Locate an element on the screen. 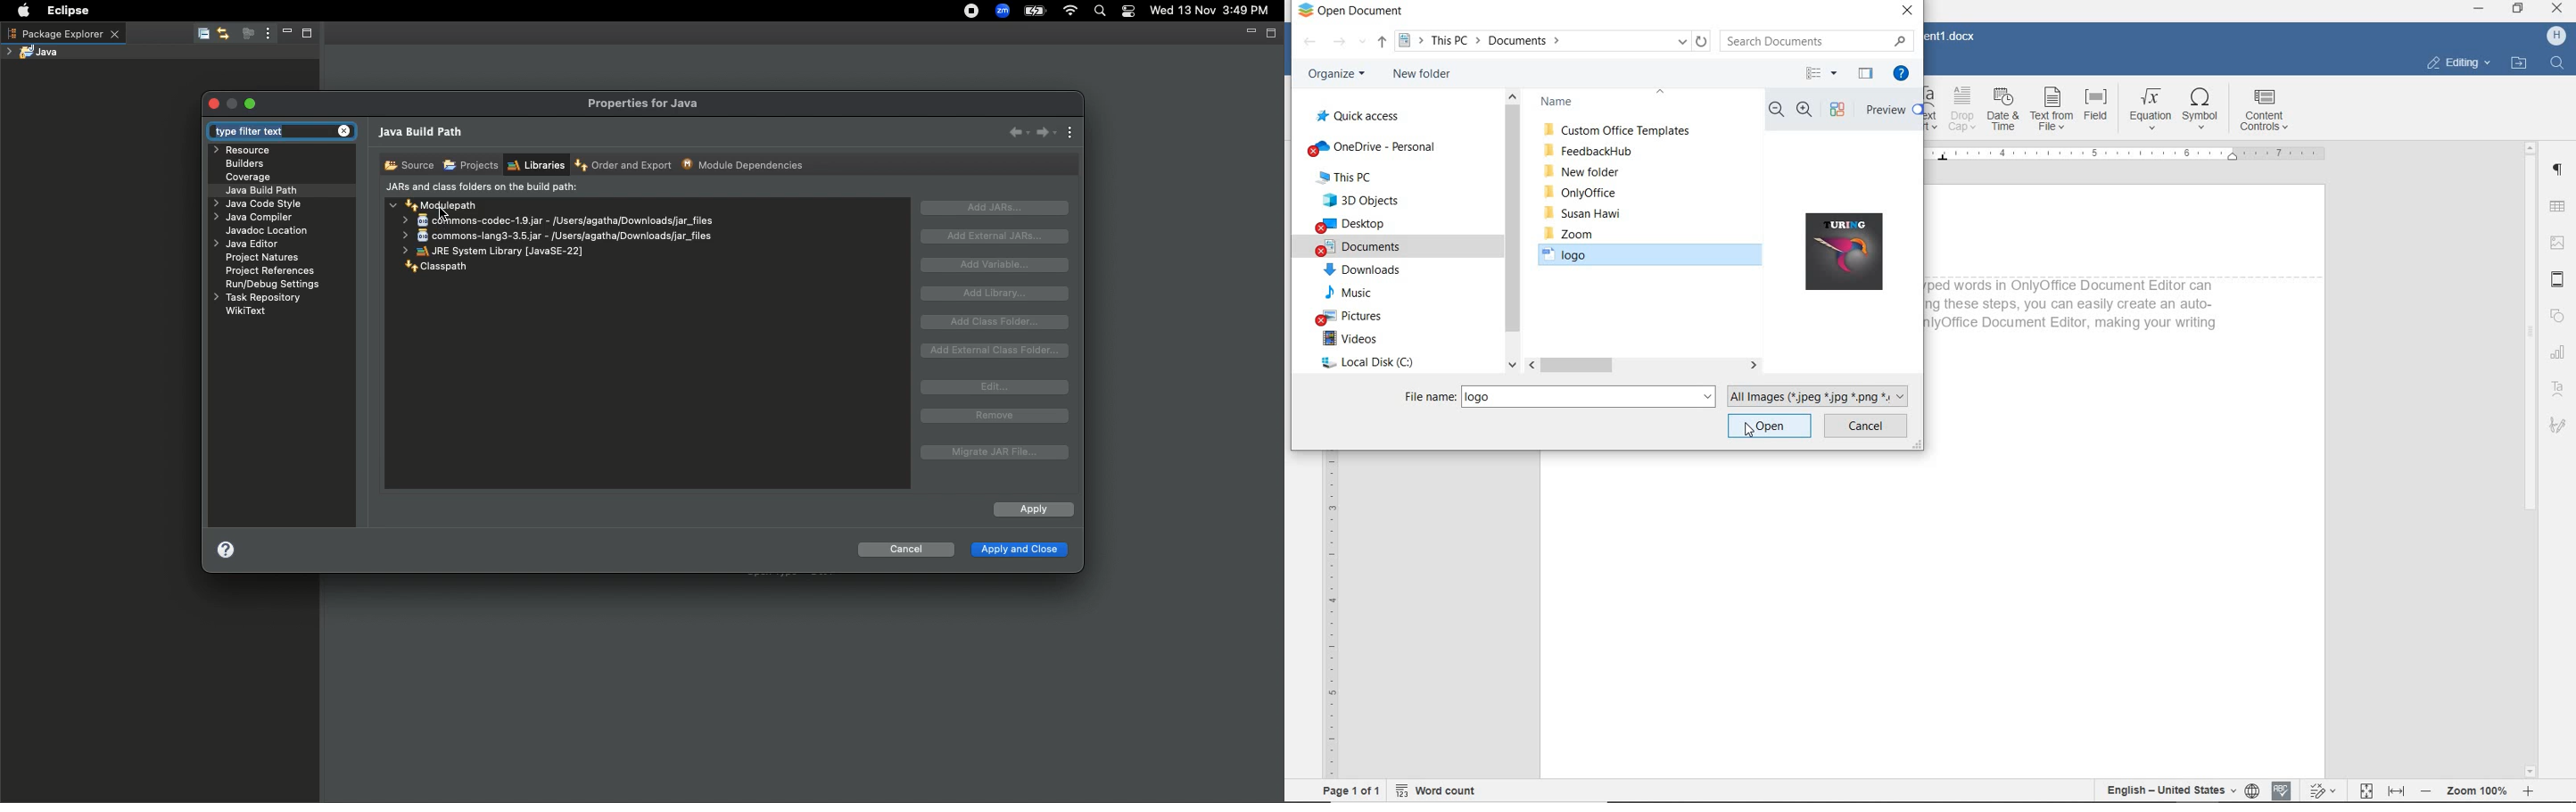 This screenshot has height=812, width=2576. THIS PC is located at coordinates (1358, 177).